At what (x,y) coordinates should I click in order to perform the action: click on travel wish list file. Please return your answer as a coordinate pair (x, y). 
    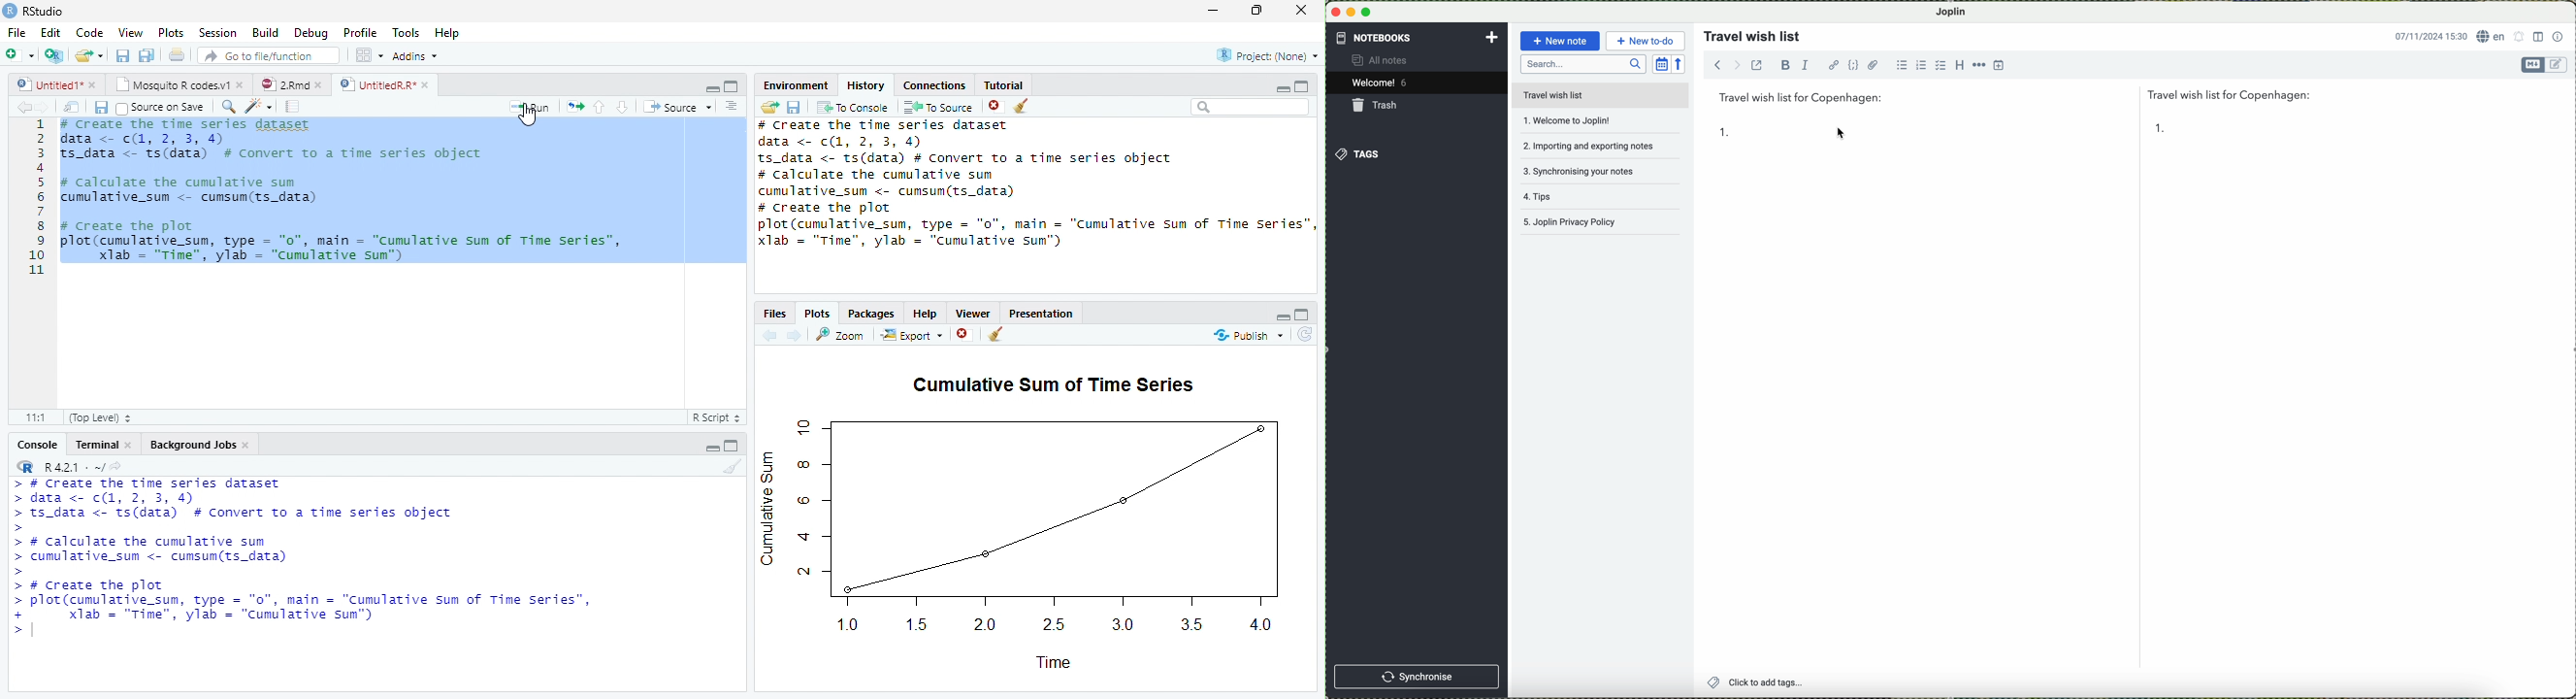
    Looking at the image, I should click on (1600, 95).